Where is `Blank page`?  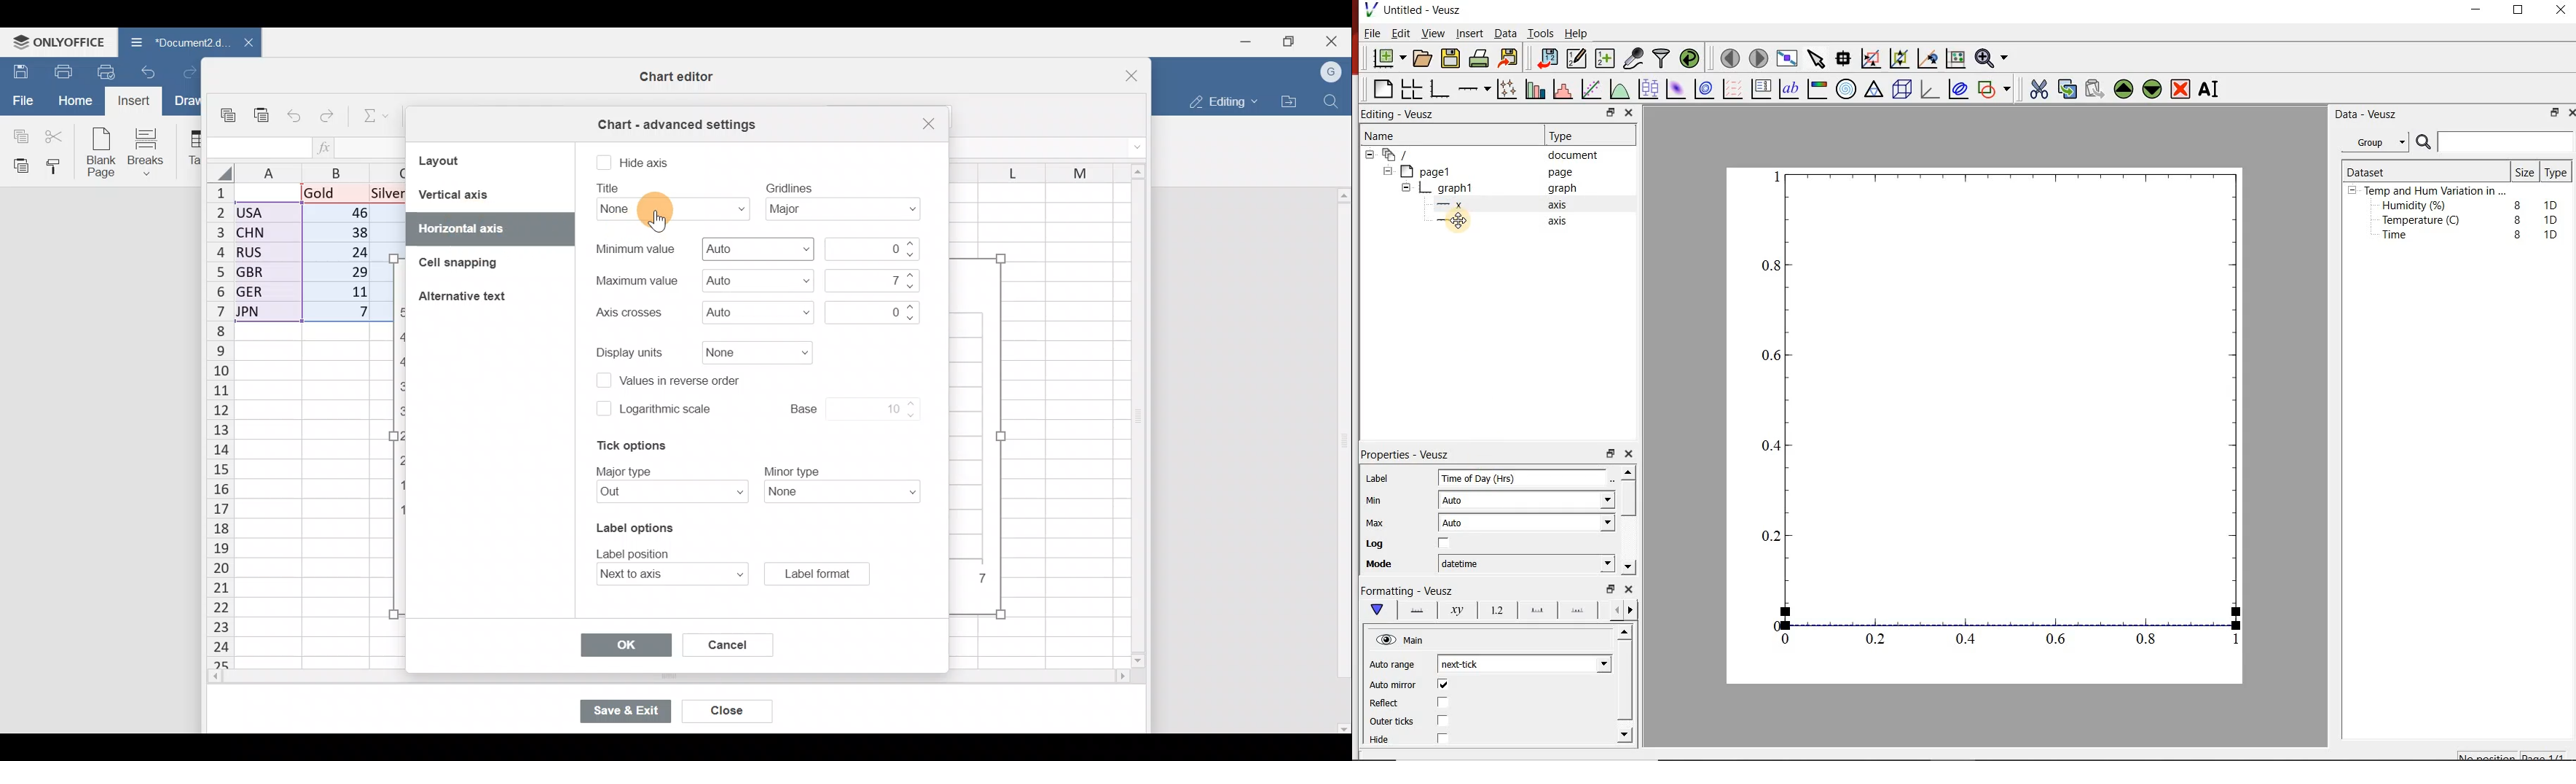 Blank page is located at coordinates (103, 154).